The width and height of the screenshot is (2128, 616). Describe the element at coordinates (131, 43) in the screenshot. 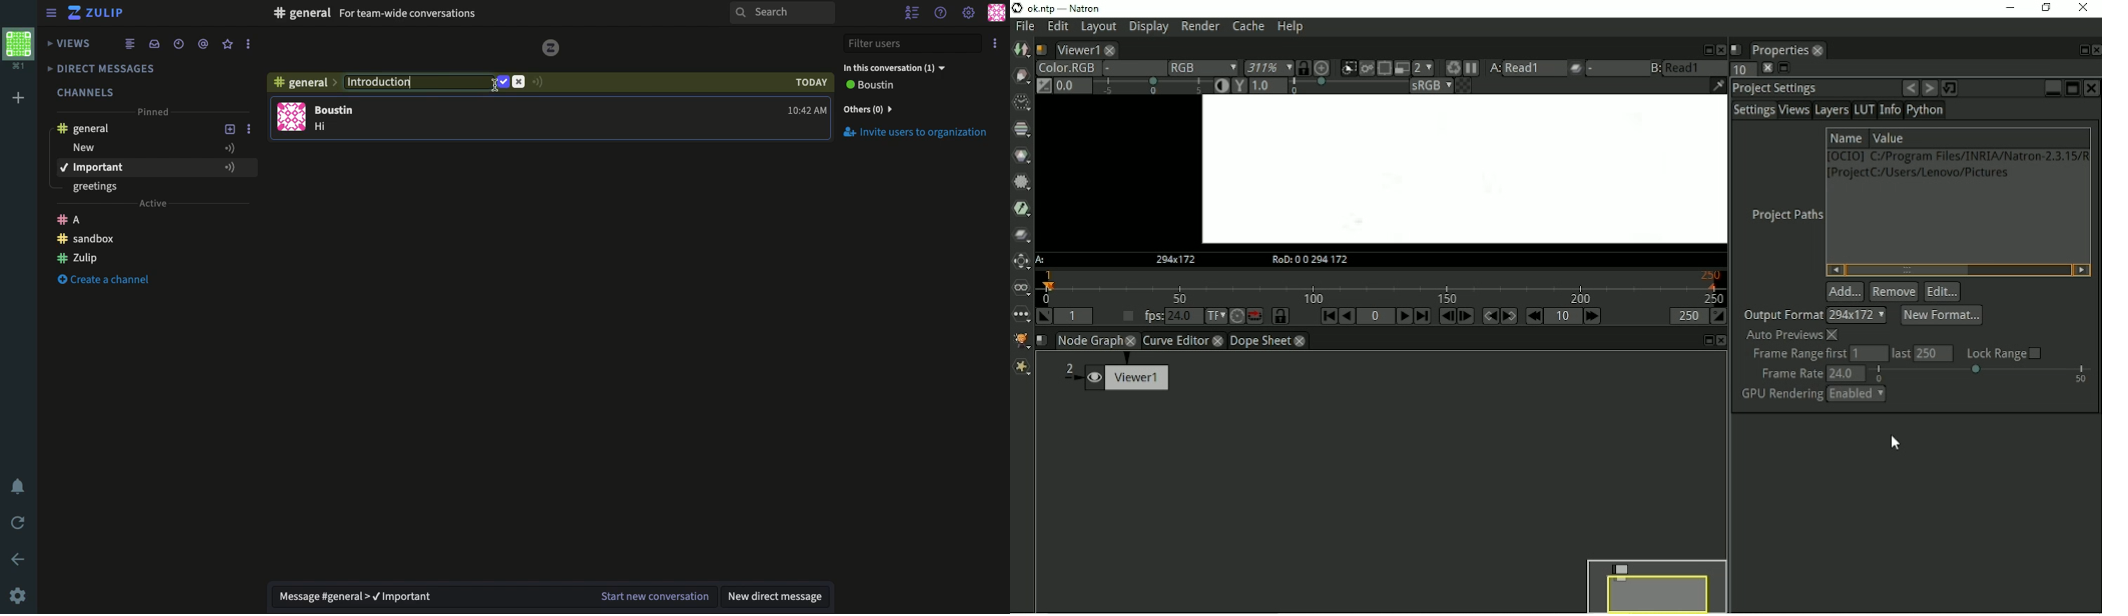

I see `Feed` at that location.